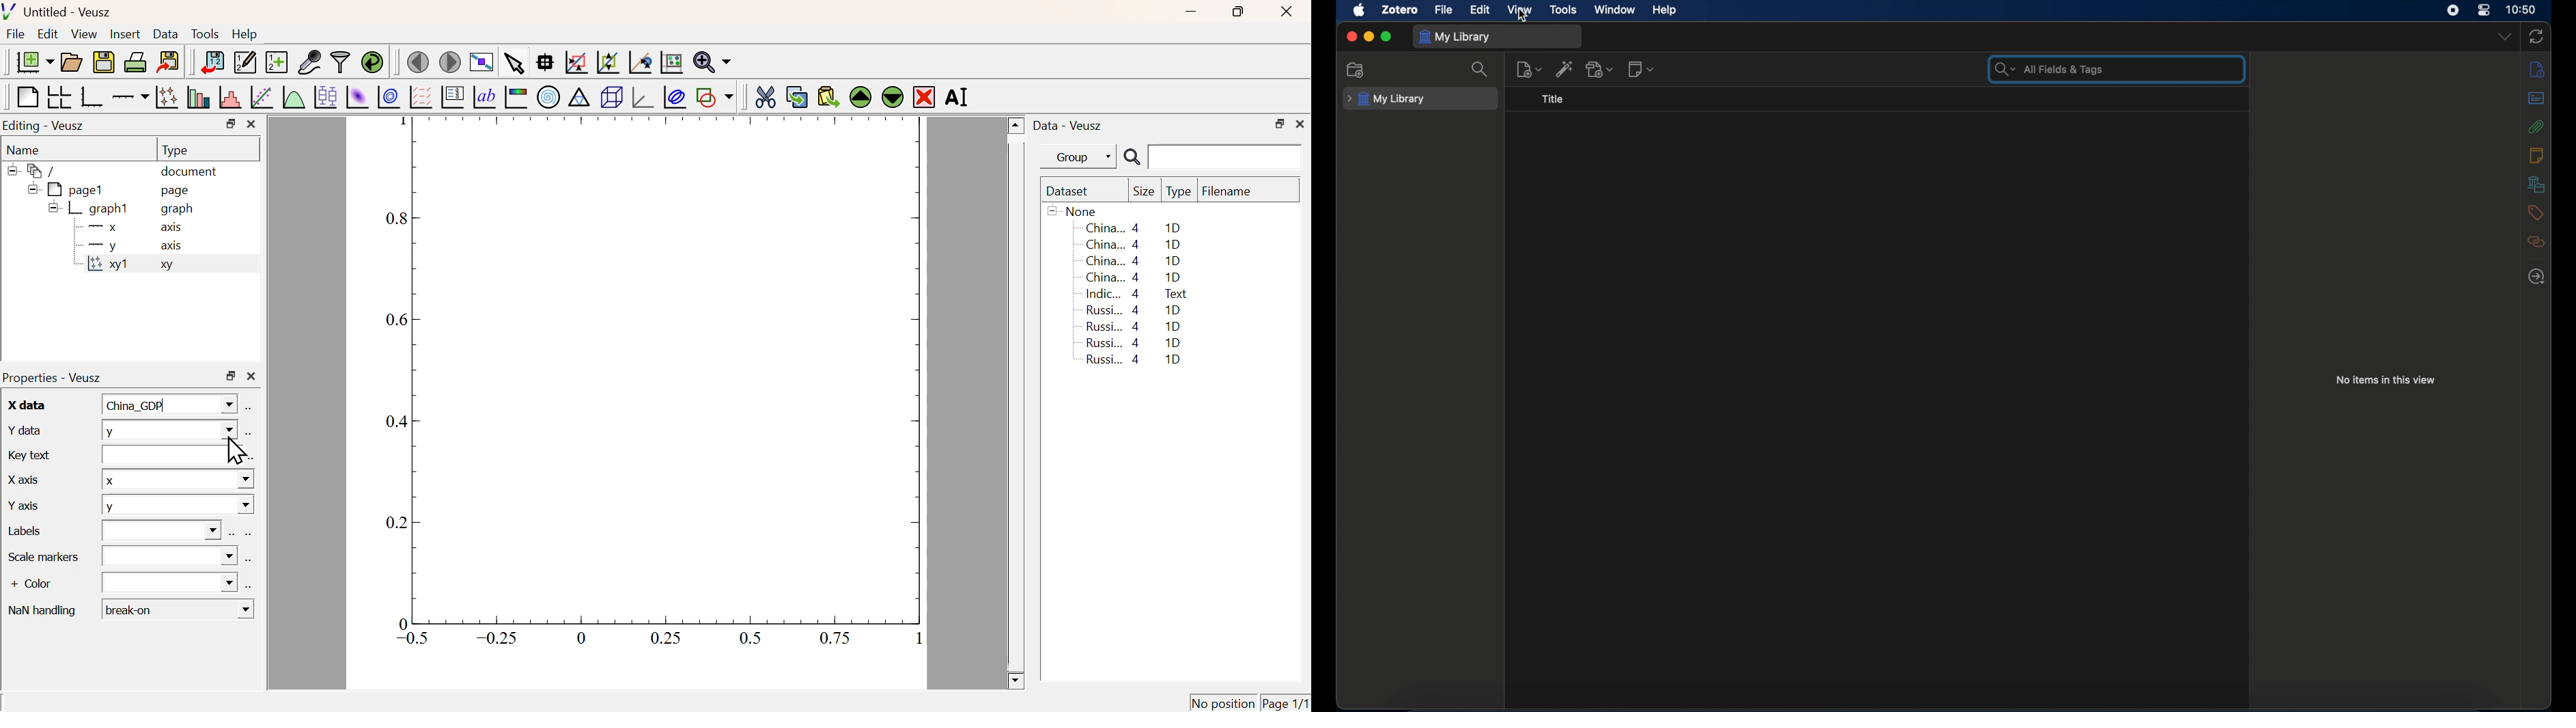 Image resolution: width=2576 pixels, height=728 pixels. Describe the element at coordinates (644, 98) in the screenshot. I see `3D graph` at that location.